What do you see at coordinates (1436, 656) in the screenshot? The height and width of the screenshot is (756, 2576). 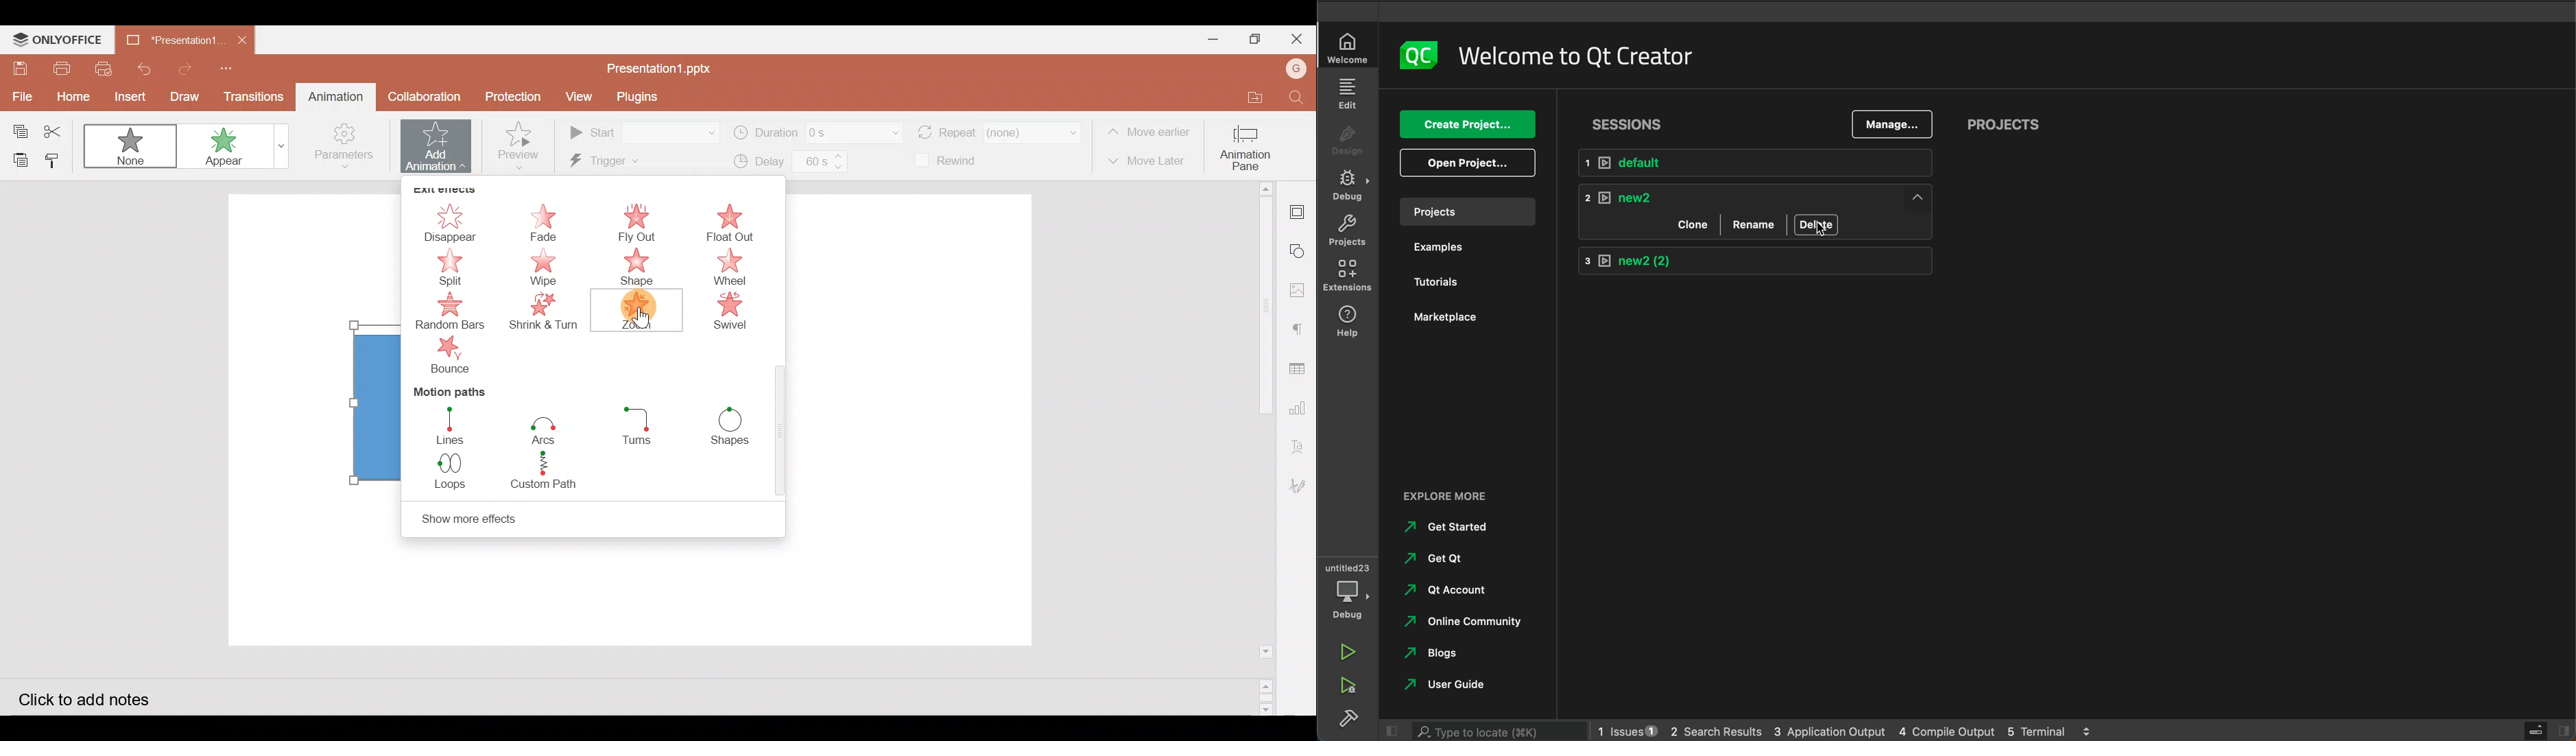 I see `Blogs` at bounding box center [1436, 656].